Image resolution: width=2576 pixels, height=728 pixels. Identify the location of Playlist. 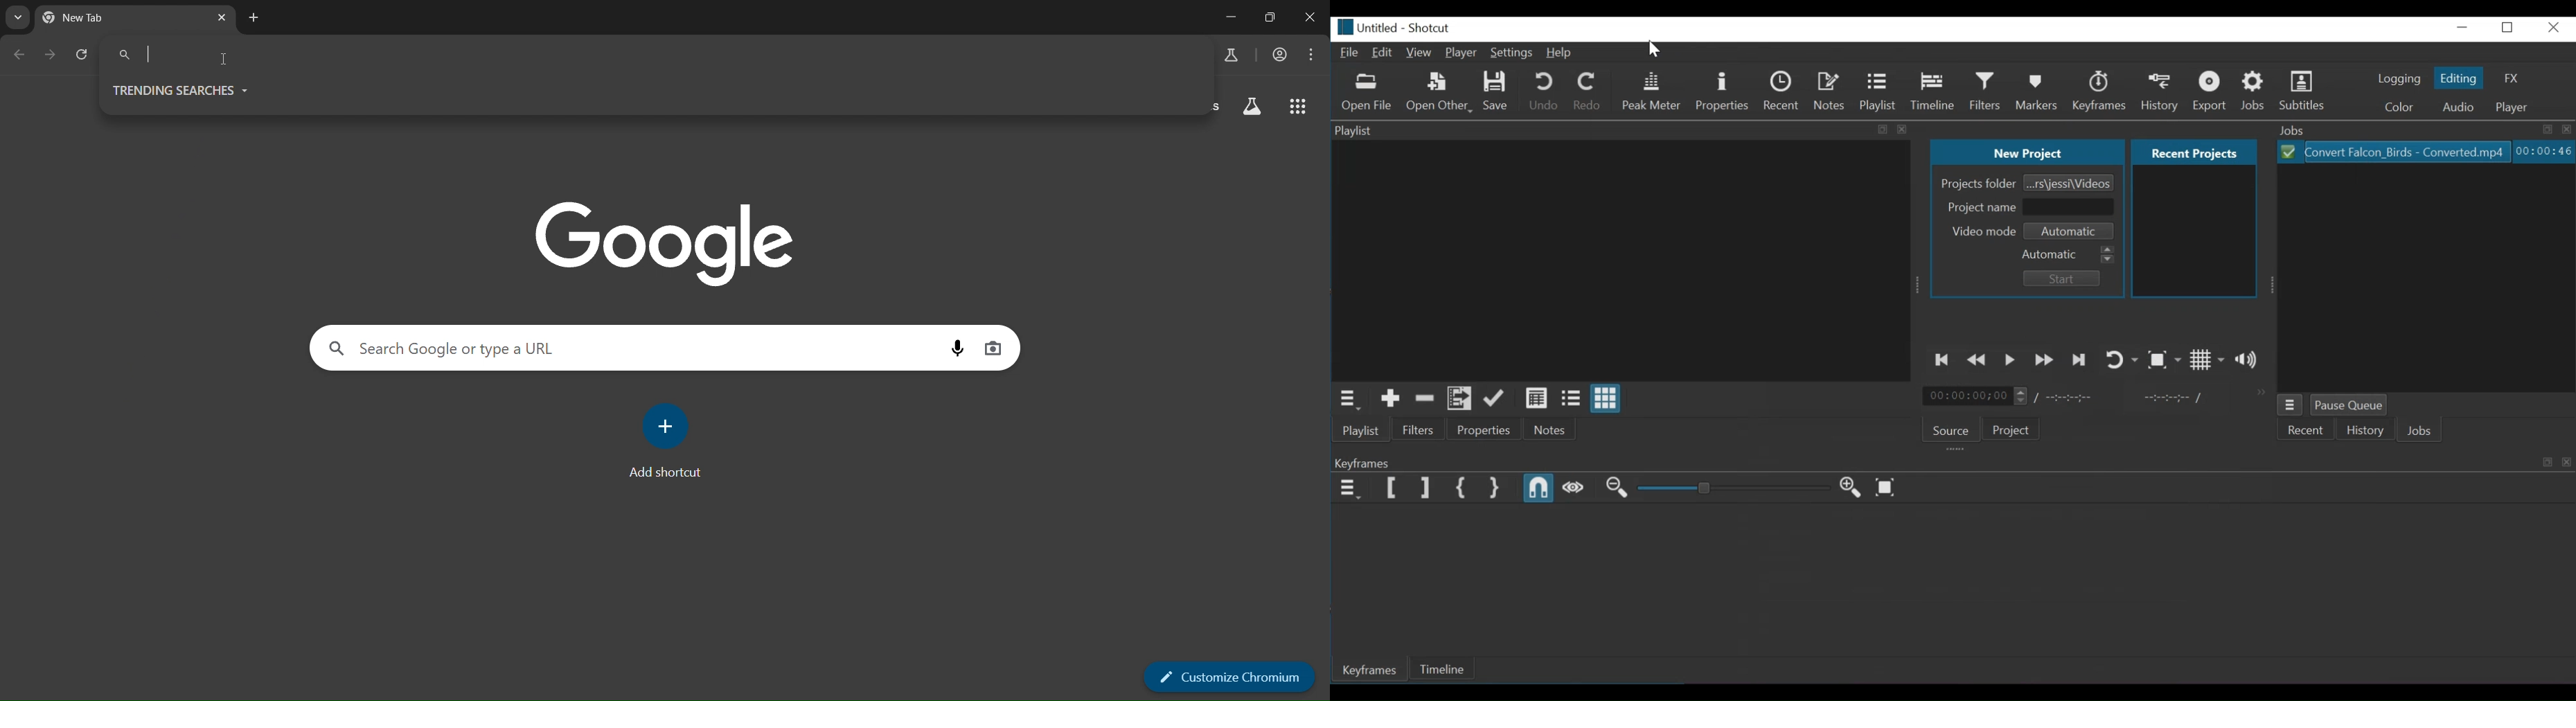
(1880, 92).